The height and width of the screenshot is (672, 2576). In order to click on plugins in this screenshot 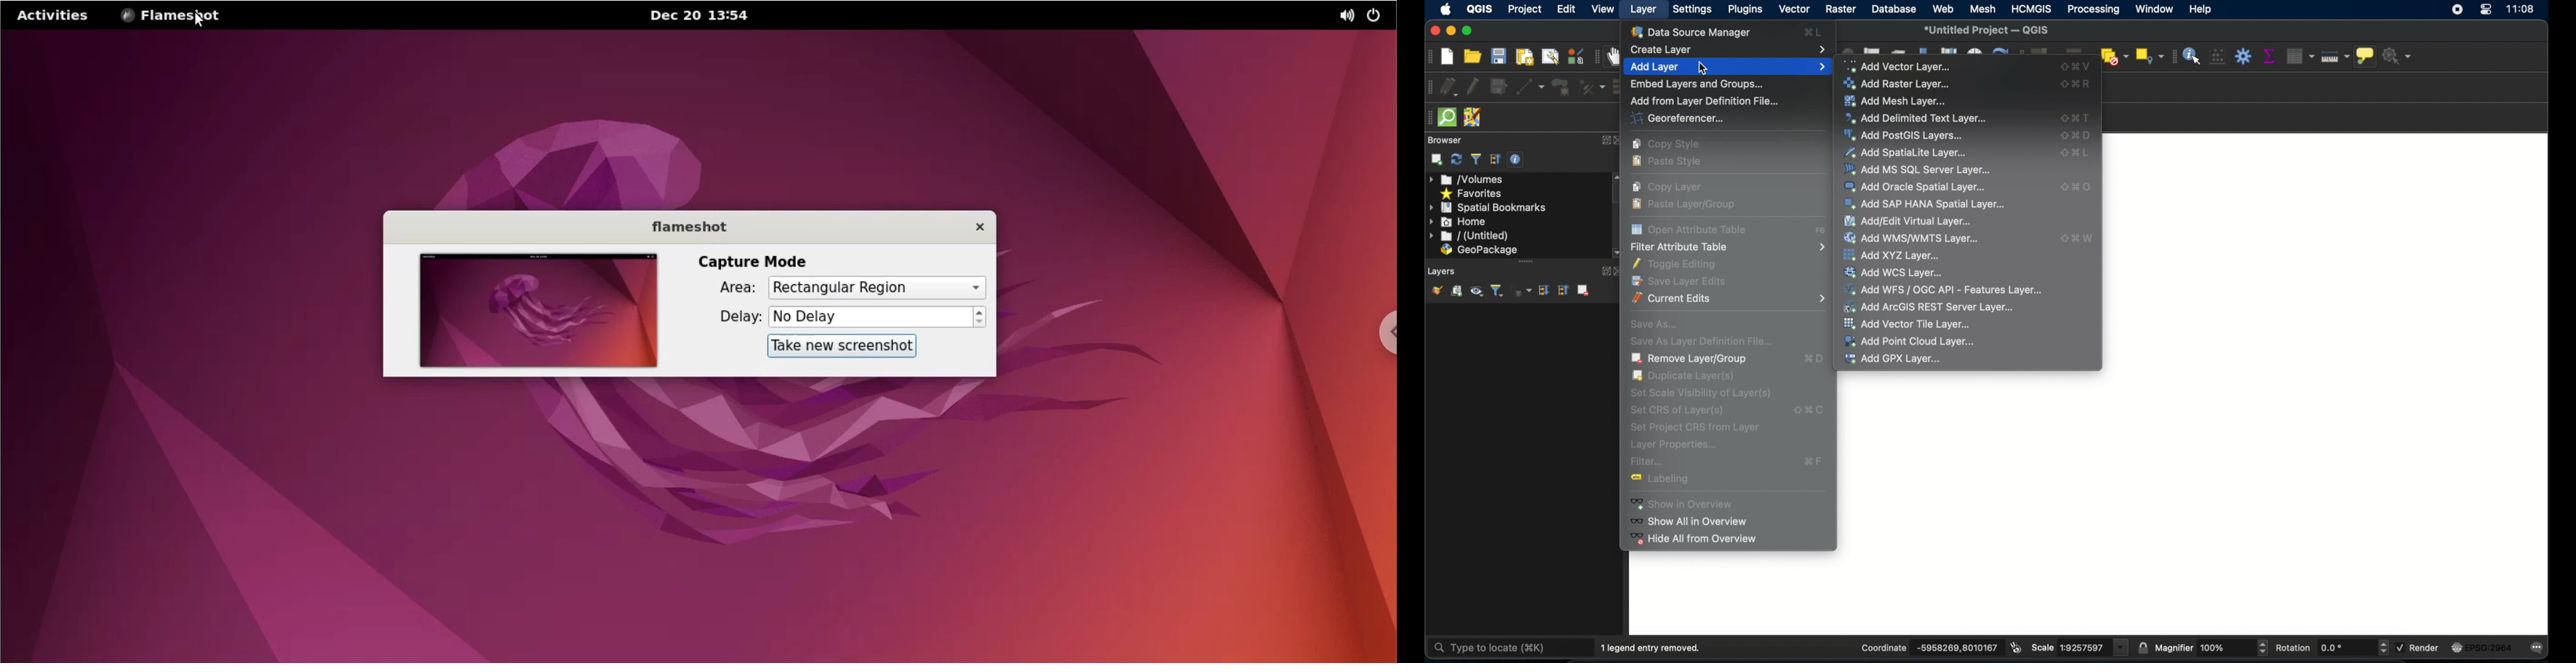, I will do `click(1744, 10)`.